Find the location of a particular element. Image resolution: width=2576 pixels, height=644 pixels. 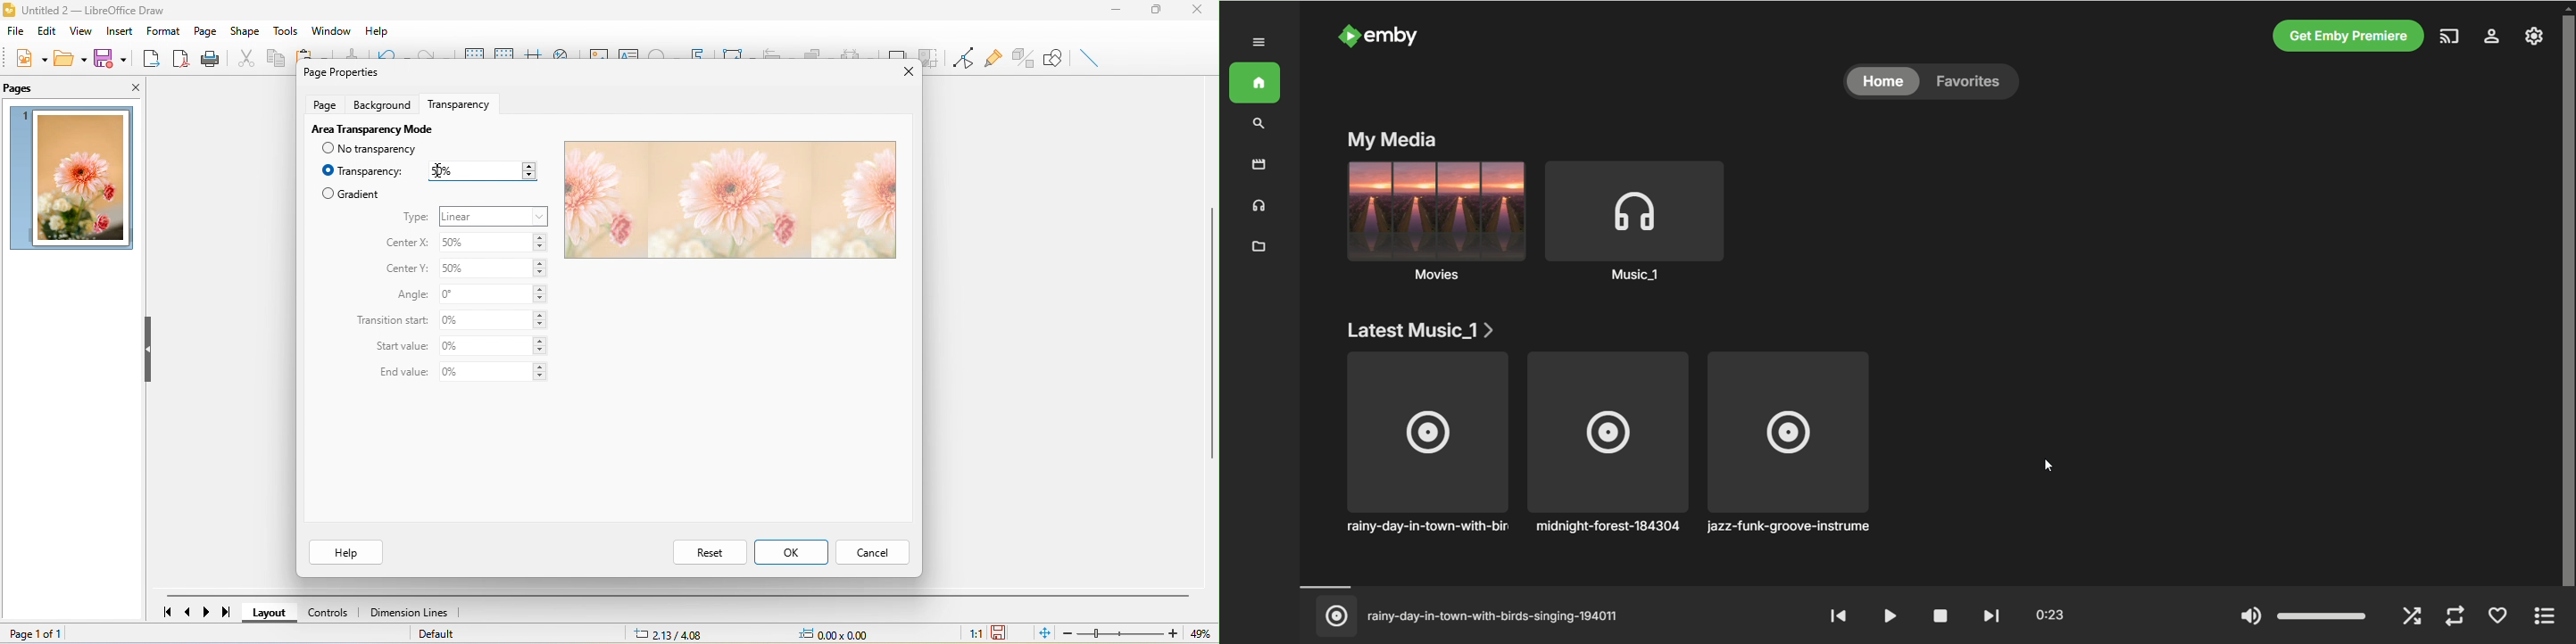

glue point function is located at coordinates (993, 55).